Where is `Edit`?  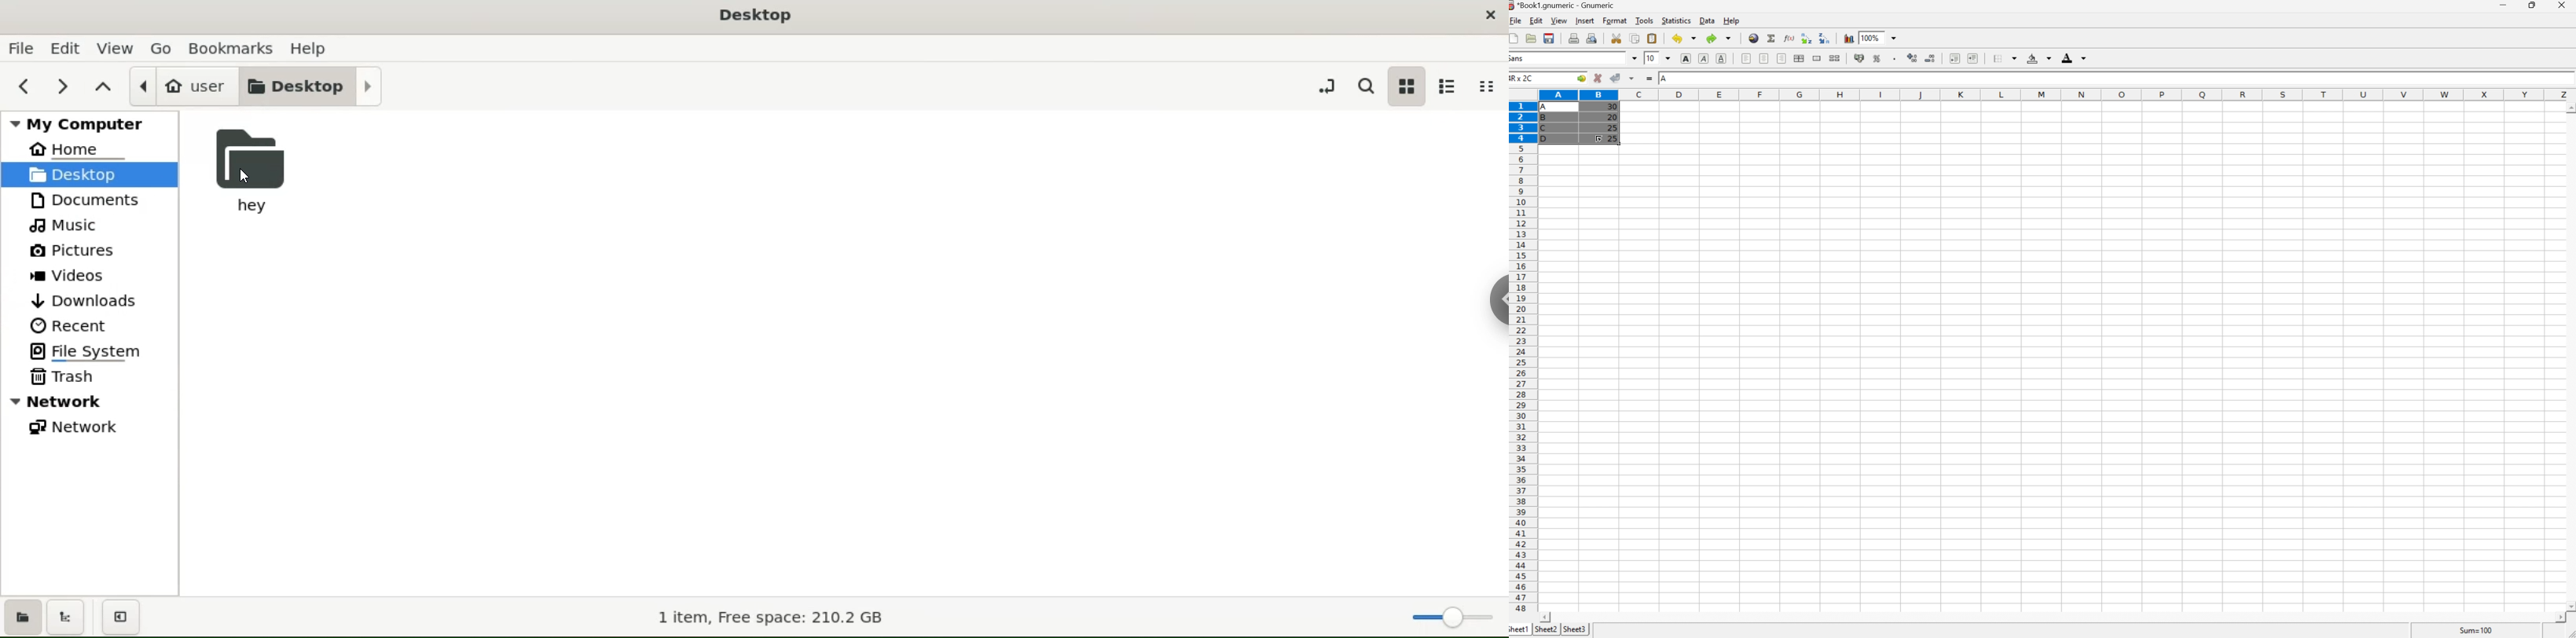
Edit is located at coordinates (1536, 21).